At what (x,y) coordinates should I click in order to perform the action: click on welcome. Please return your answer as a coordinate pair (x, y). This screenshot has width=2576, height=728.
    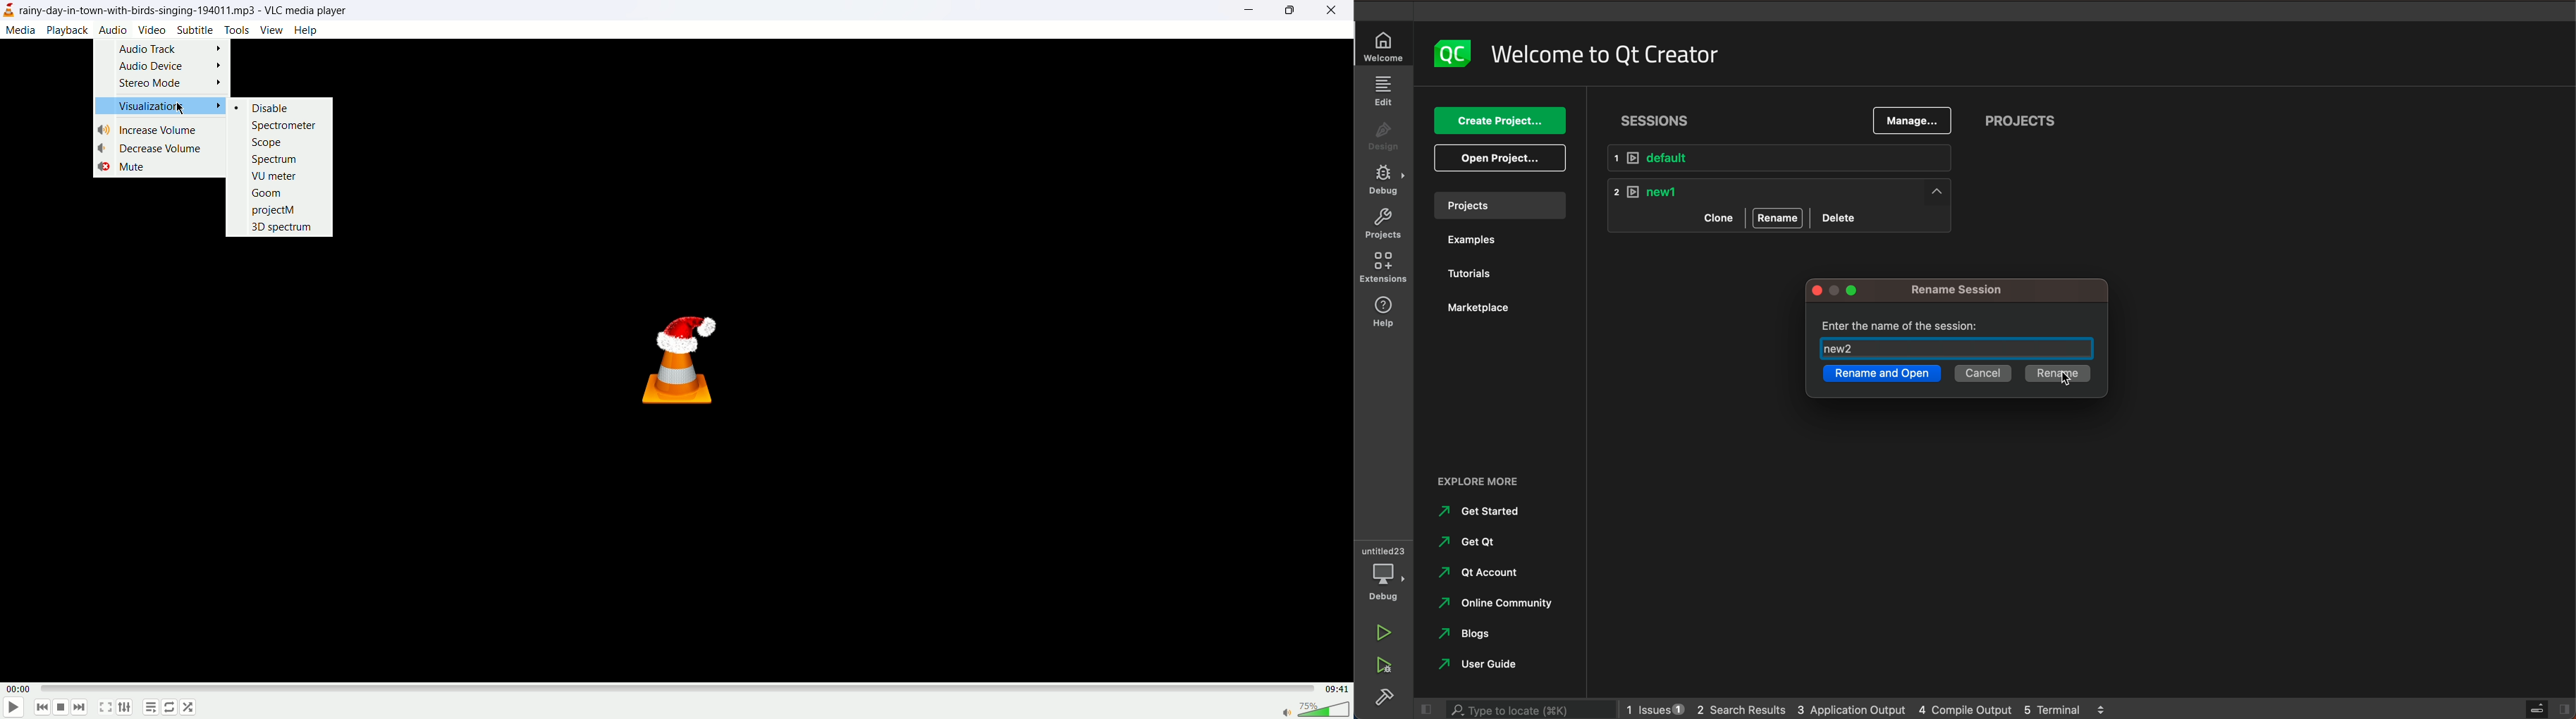
    Looking at the image, I should click on (1385, 46).